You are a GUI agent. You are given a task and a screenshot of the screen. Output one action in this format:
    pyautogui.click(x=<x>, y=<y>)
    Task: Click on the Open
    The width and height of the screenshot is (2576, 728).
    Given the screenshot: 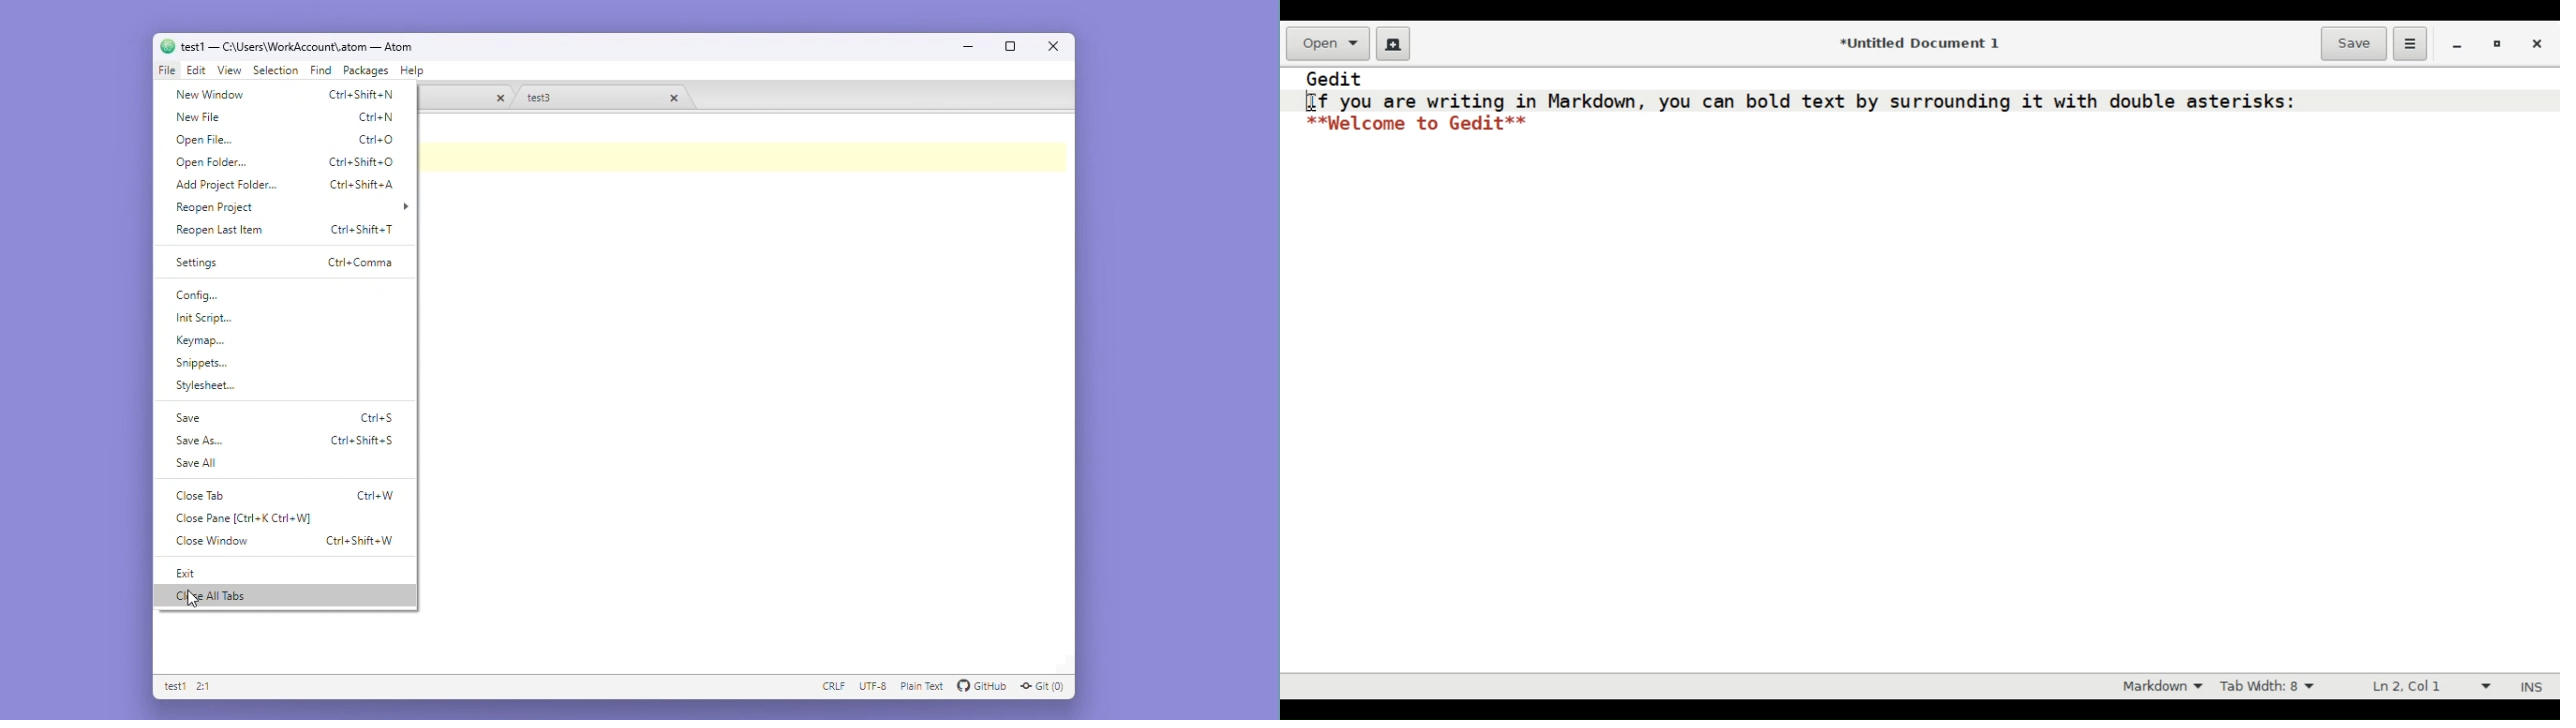 What is the action you would take?
    pyautogui.click(x=1327, y=43)
    